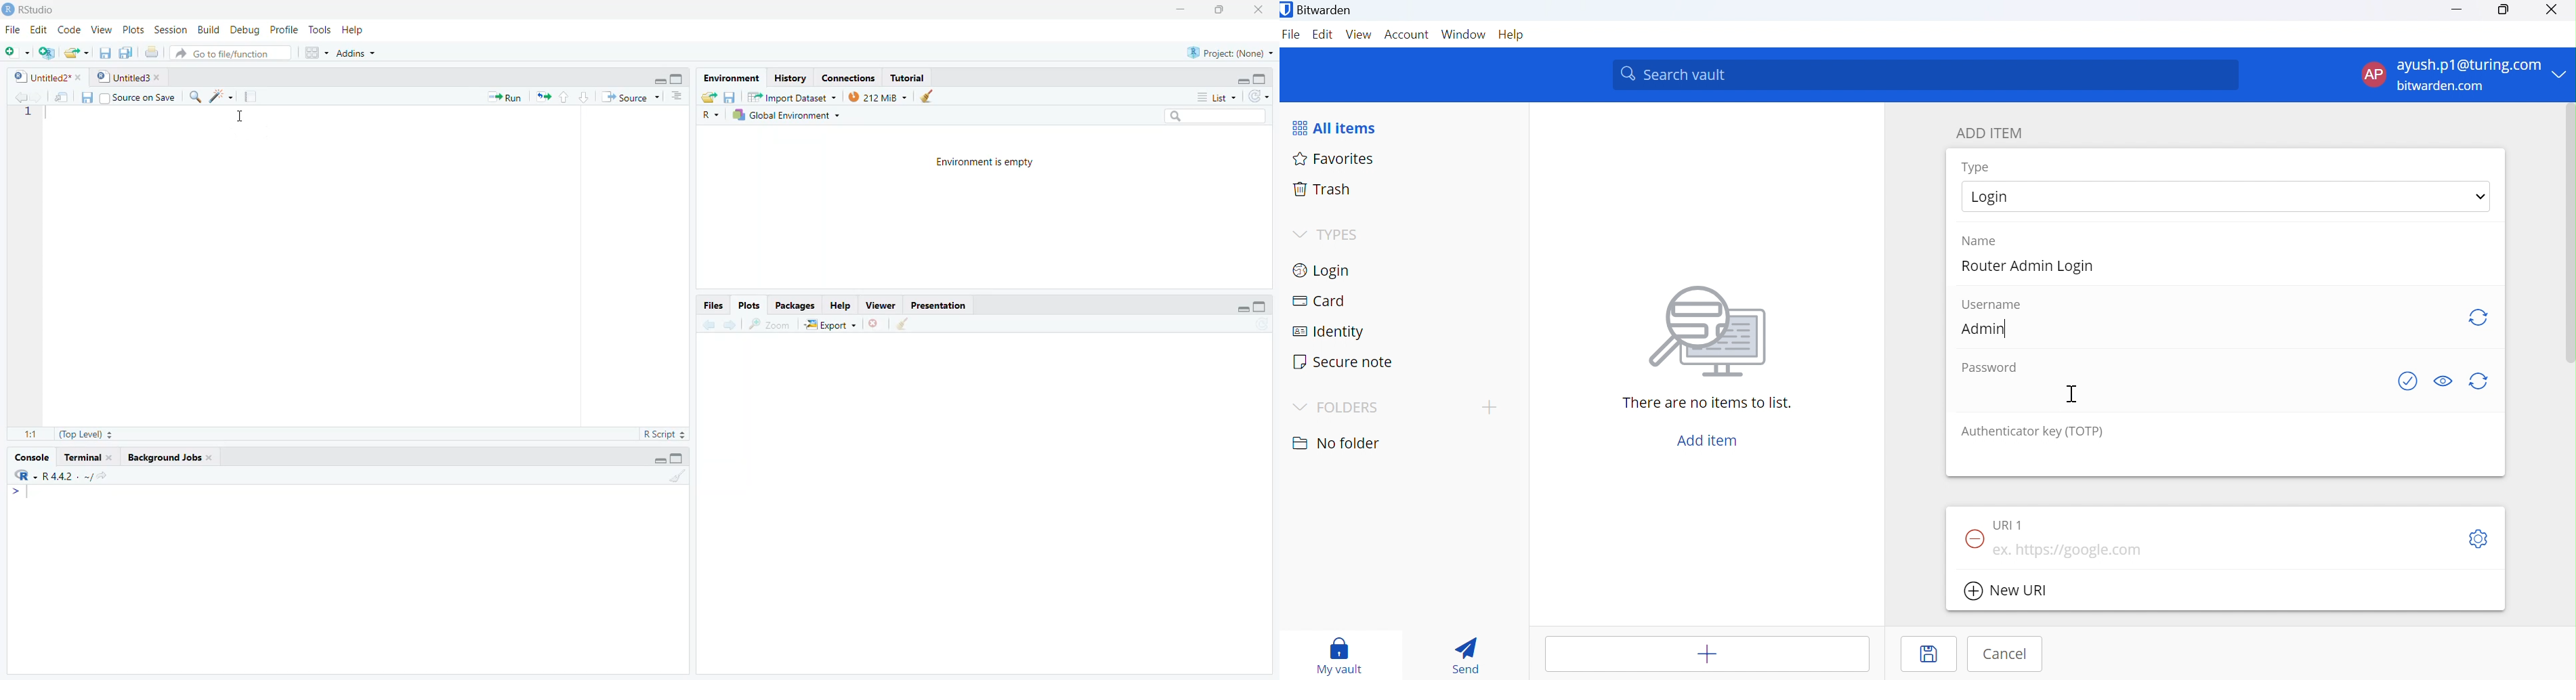 This screenshot has height=700, width=2576. Describe the element at coordinates (100, 29) in the screenshot. I see `view` at that location.